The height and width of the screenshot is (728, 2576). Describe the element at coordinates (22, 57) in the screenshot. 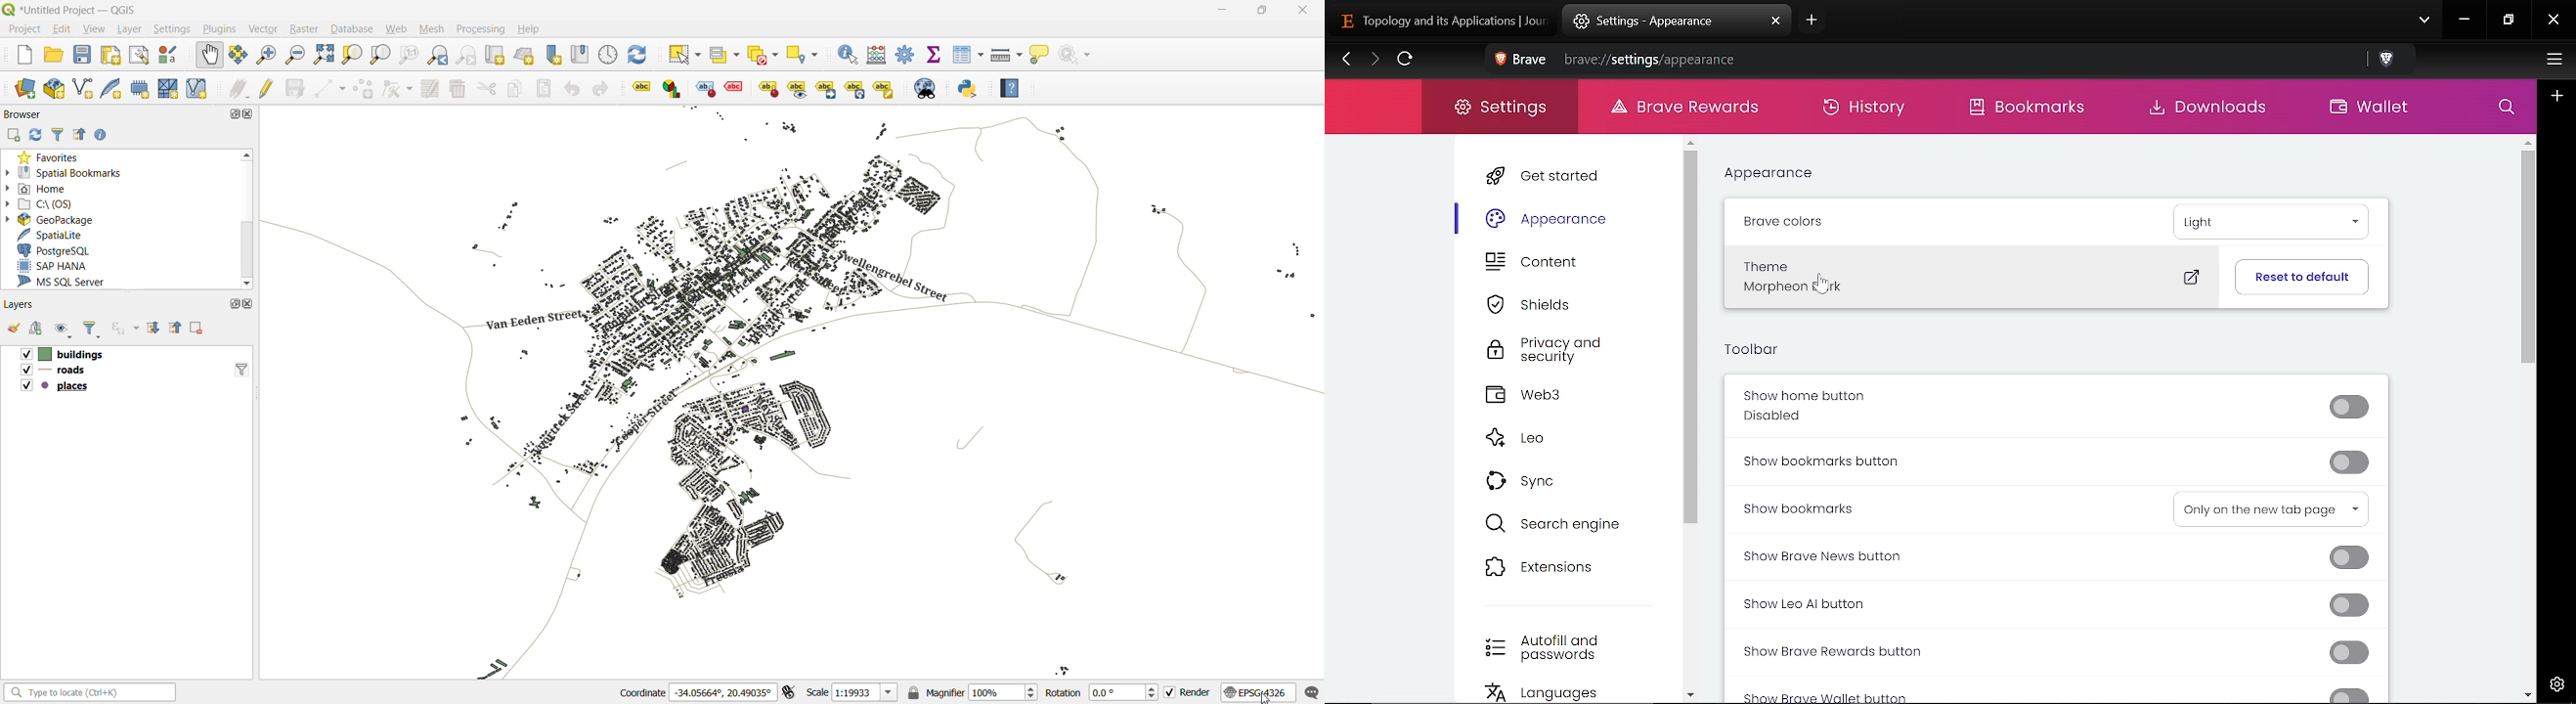

I see `new` at that location.